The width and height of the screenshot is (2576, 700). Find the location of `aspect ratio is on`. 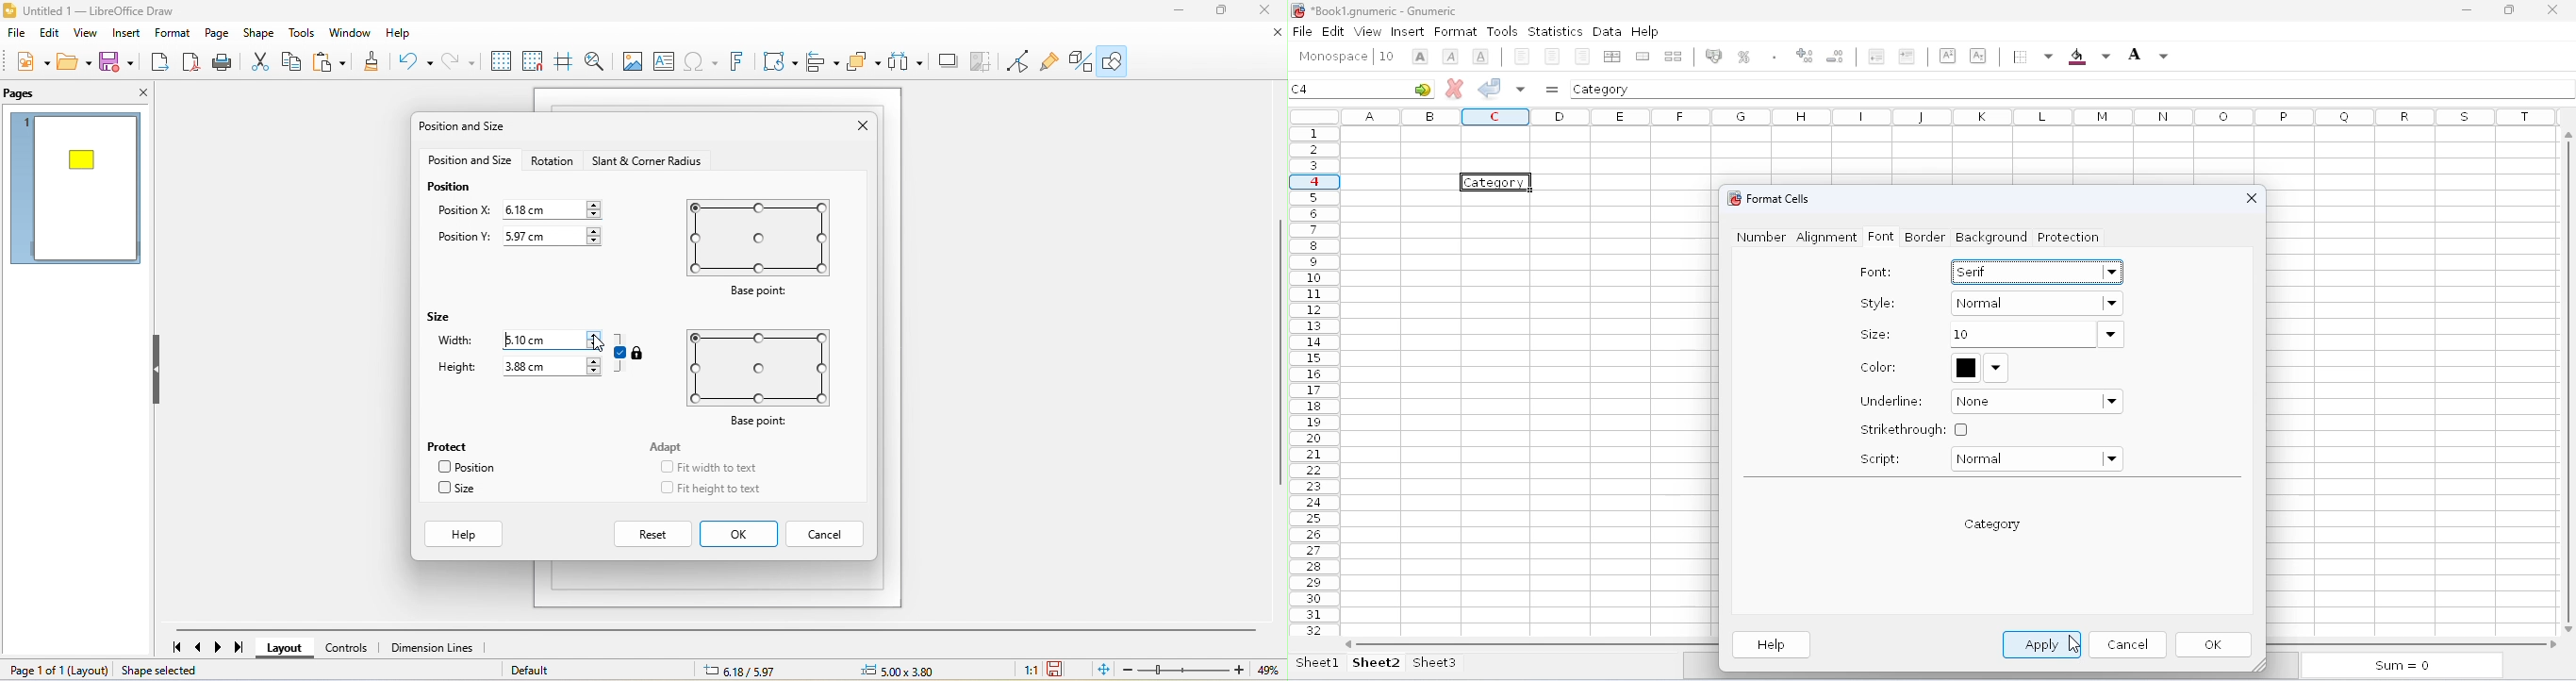

aspect ratio is on is located at coordinates (619, 354).